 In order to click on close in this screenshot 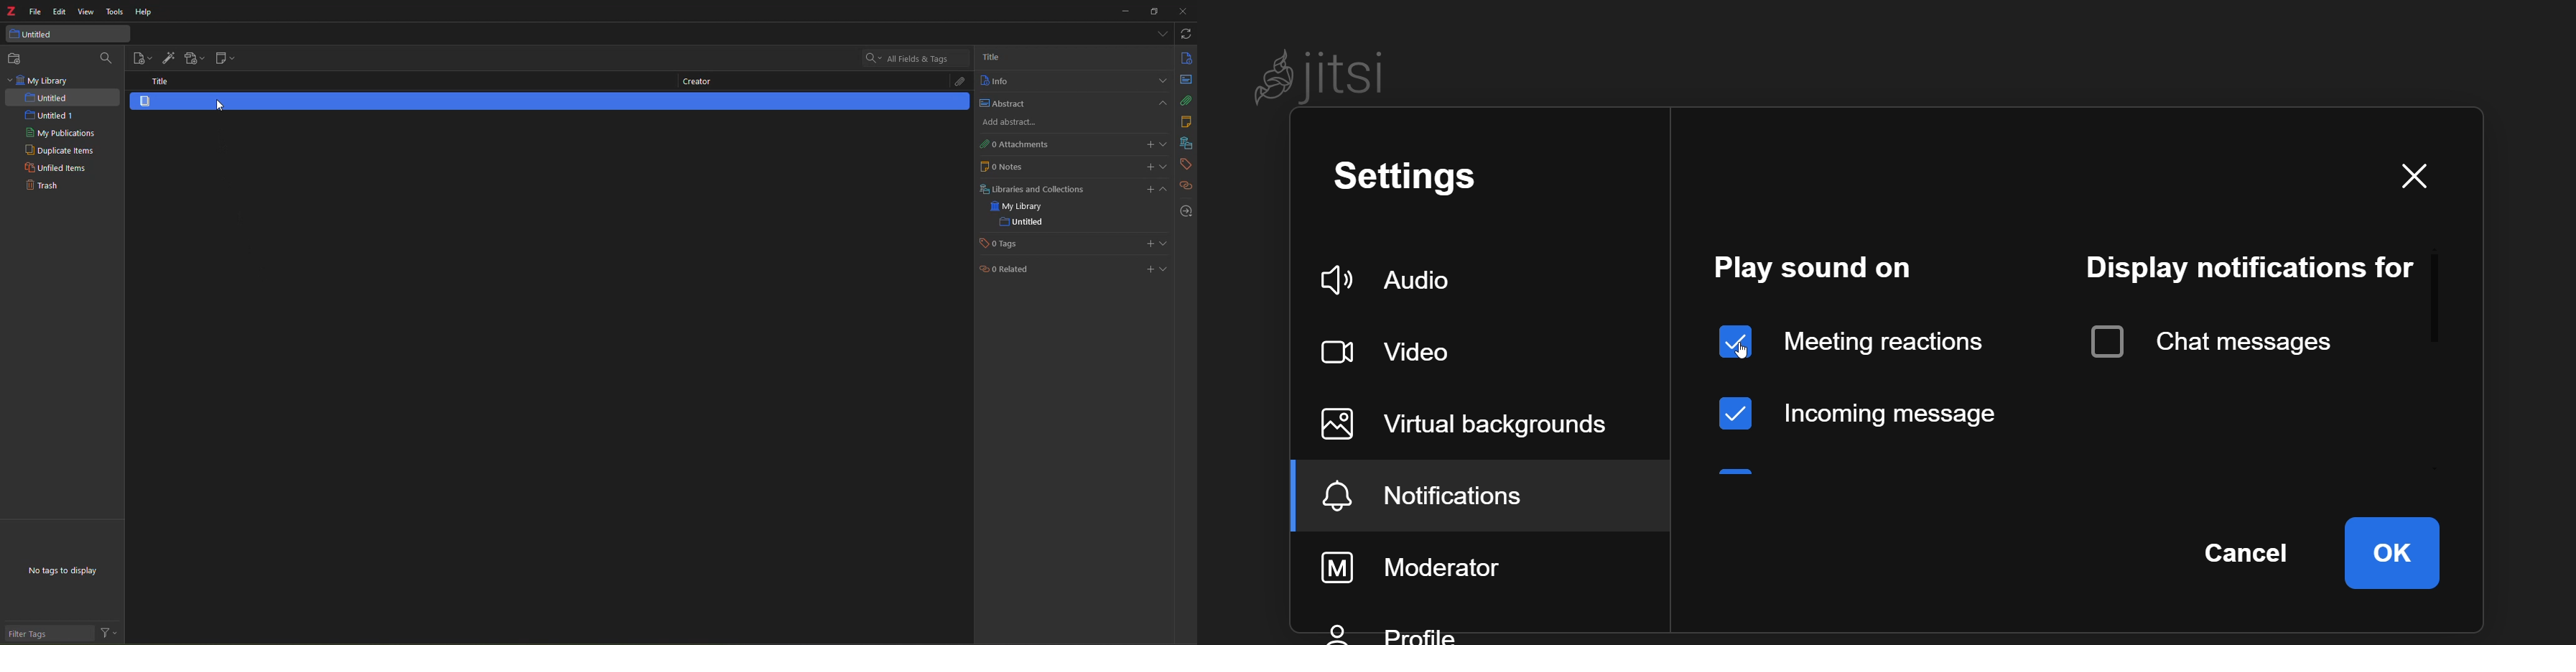, I will do `click(1182, 12)`.